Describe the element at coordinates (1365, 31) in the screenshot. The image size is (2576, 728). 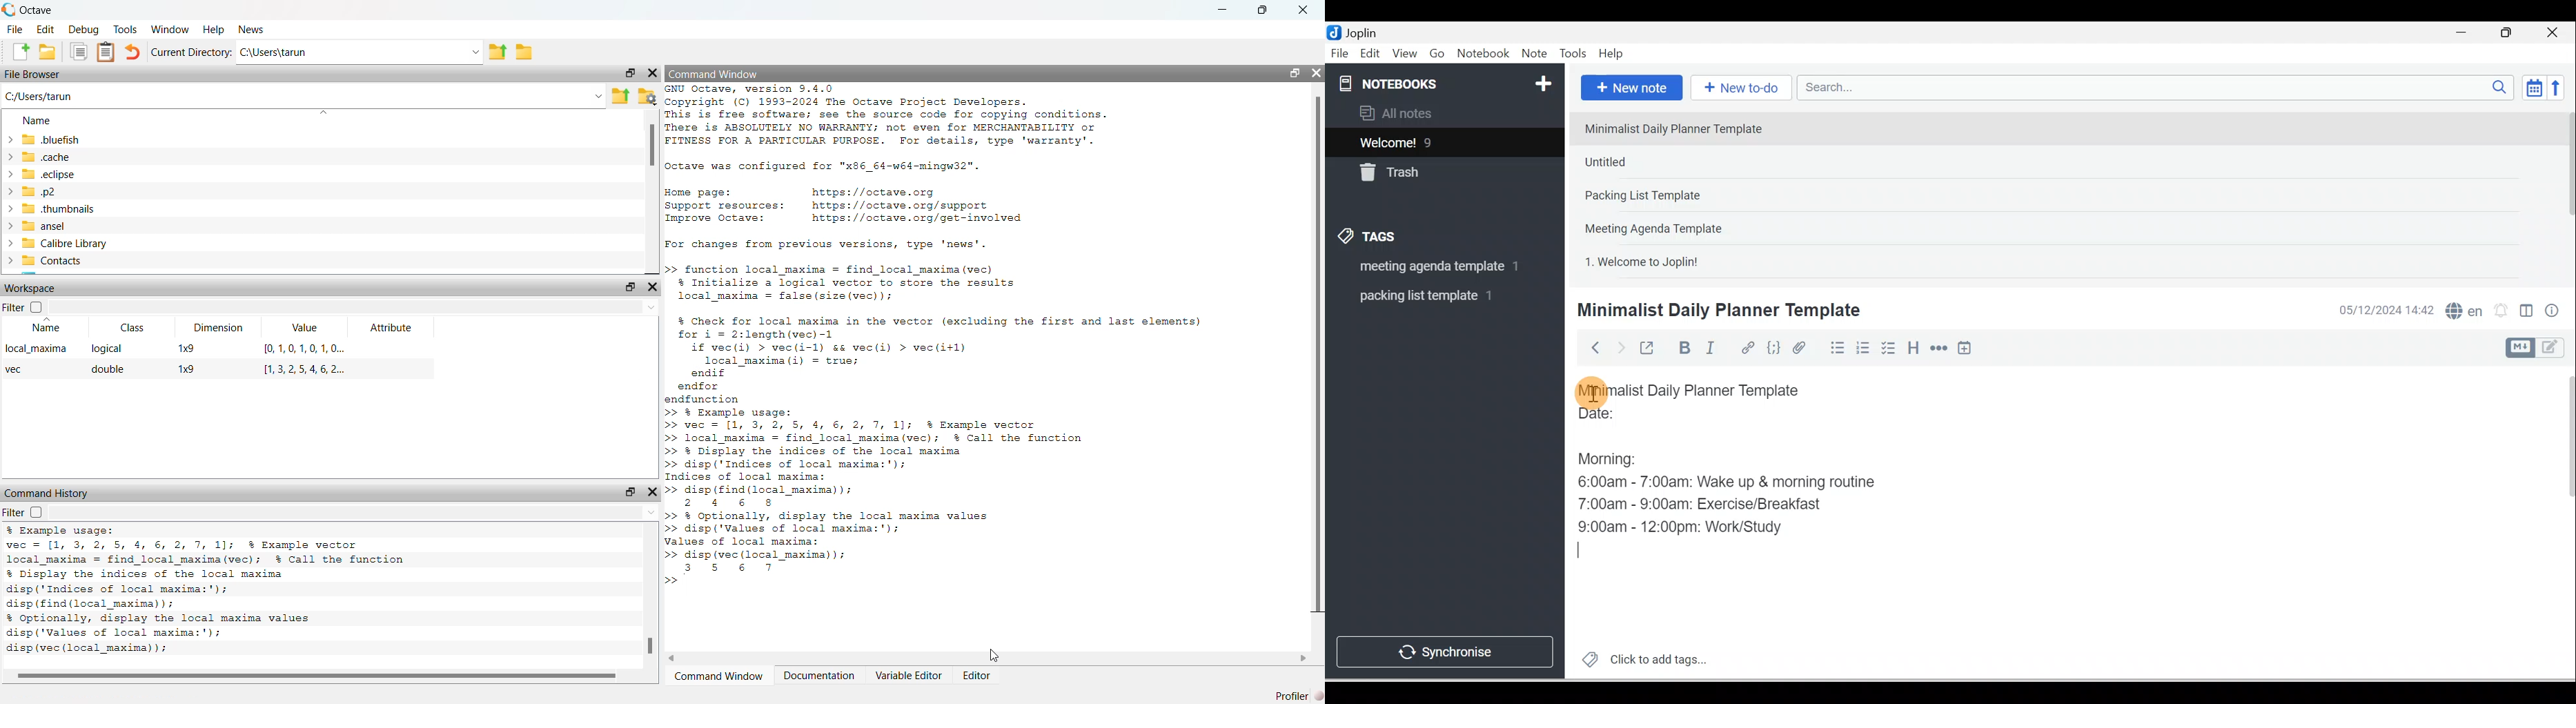
I see `Joplin` at that location.